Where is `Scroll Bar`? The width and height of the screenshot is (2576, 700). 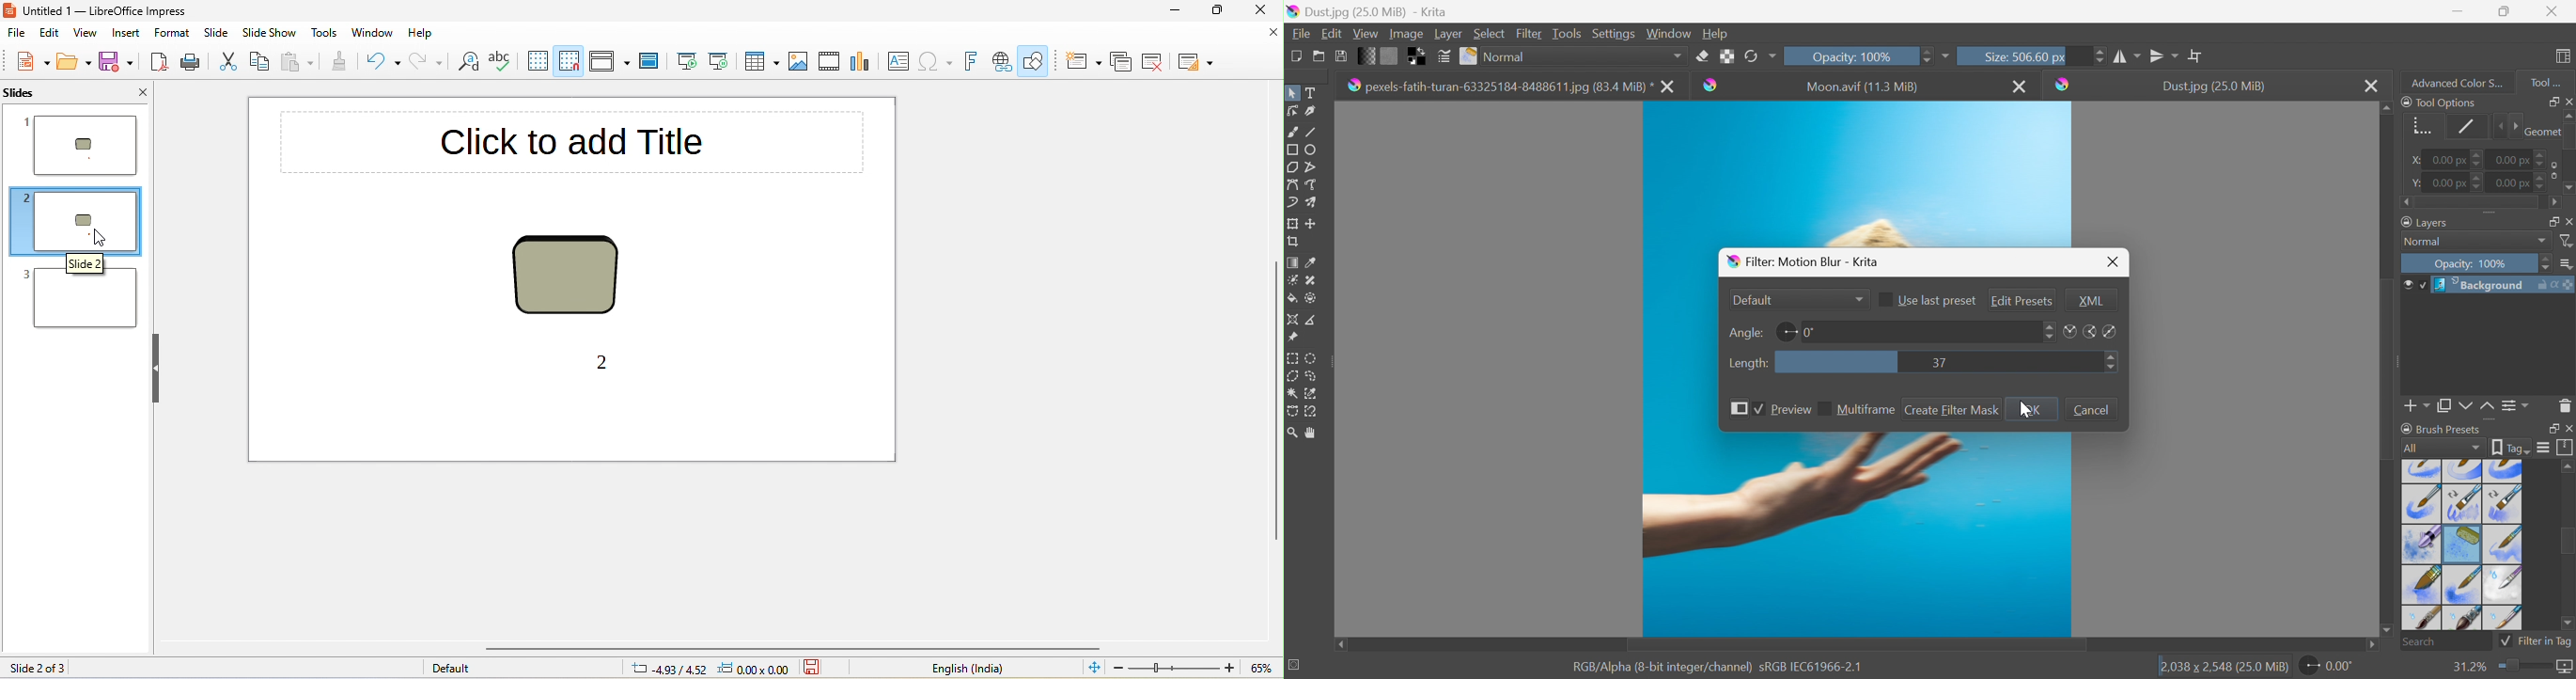
Scroll Bar is located at coordinates (1857, 645).